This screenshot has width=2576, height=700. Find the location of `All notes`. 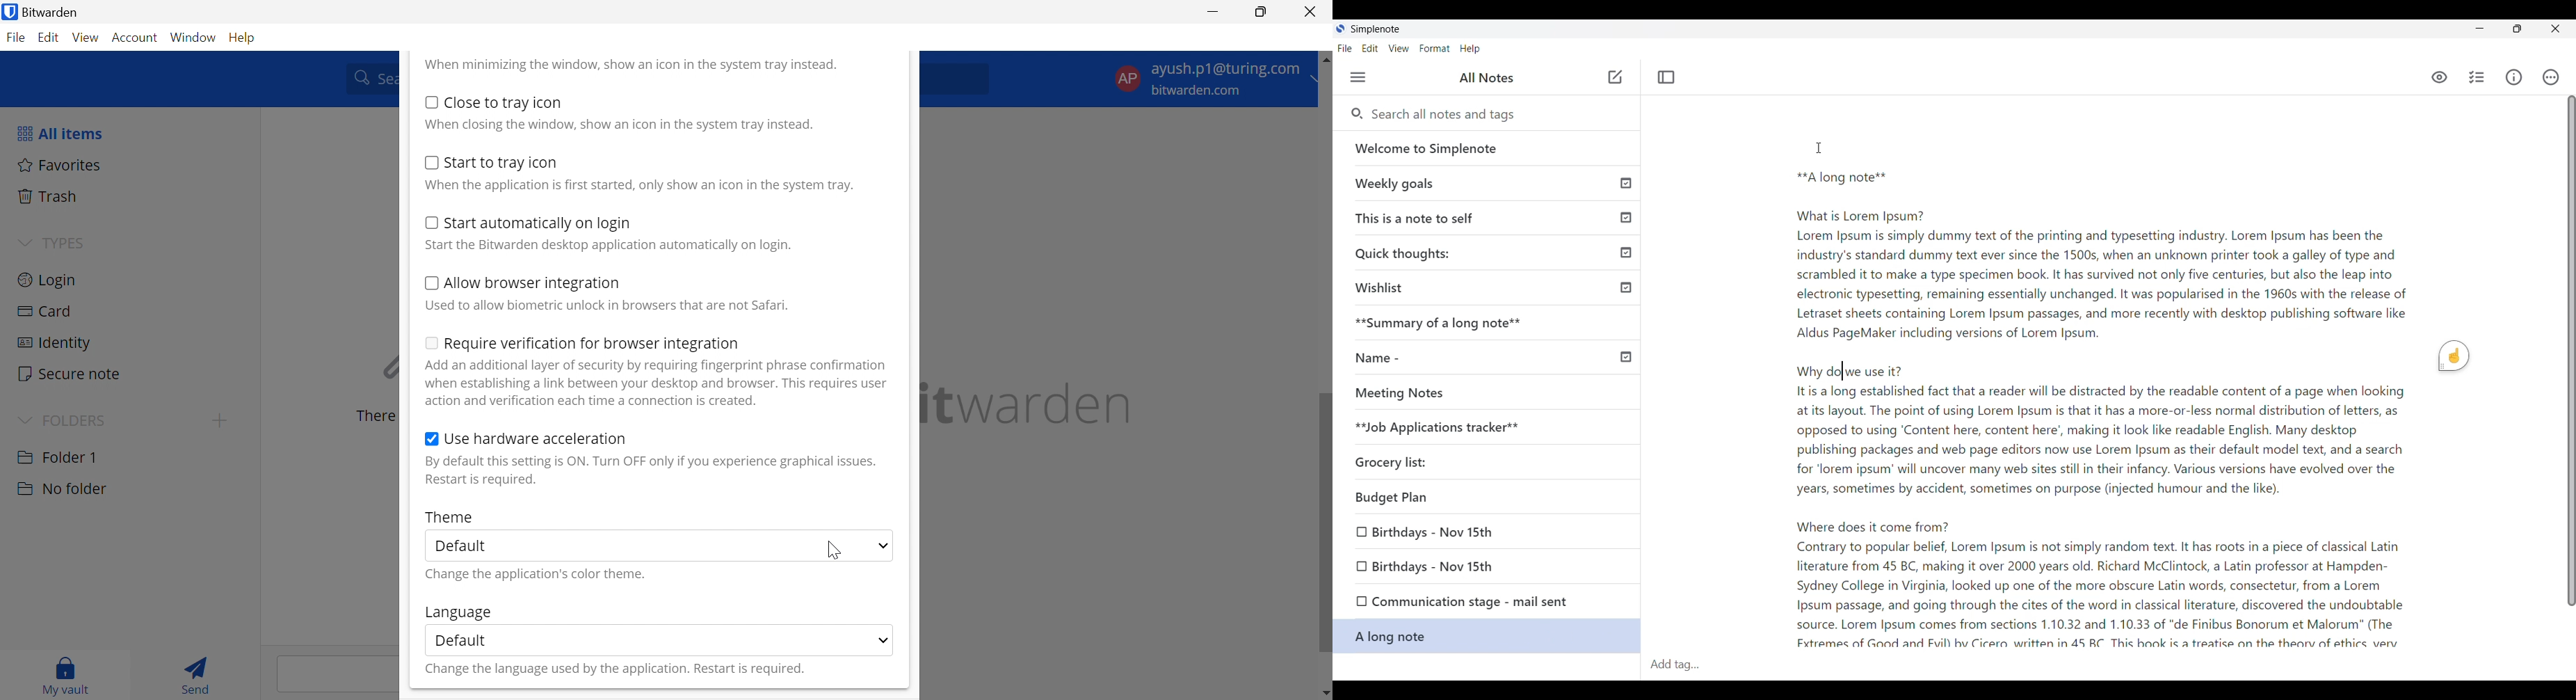

All notes is located at coordinates (1487, 77).